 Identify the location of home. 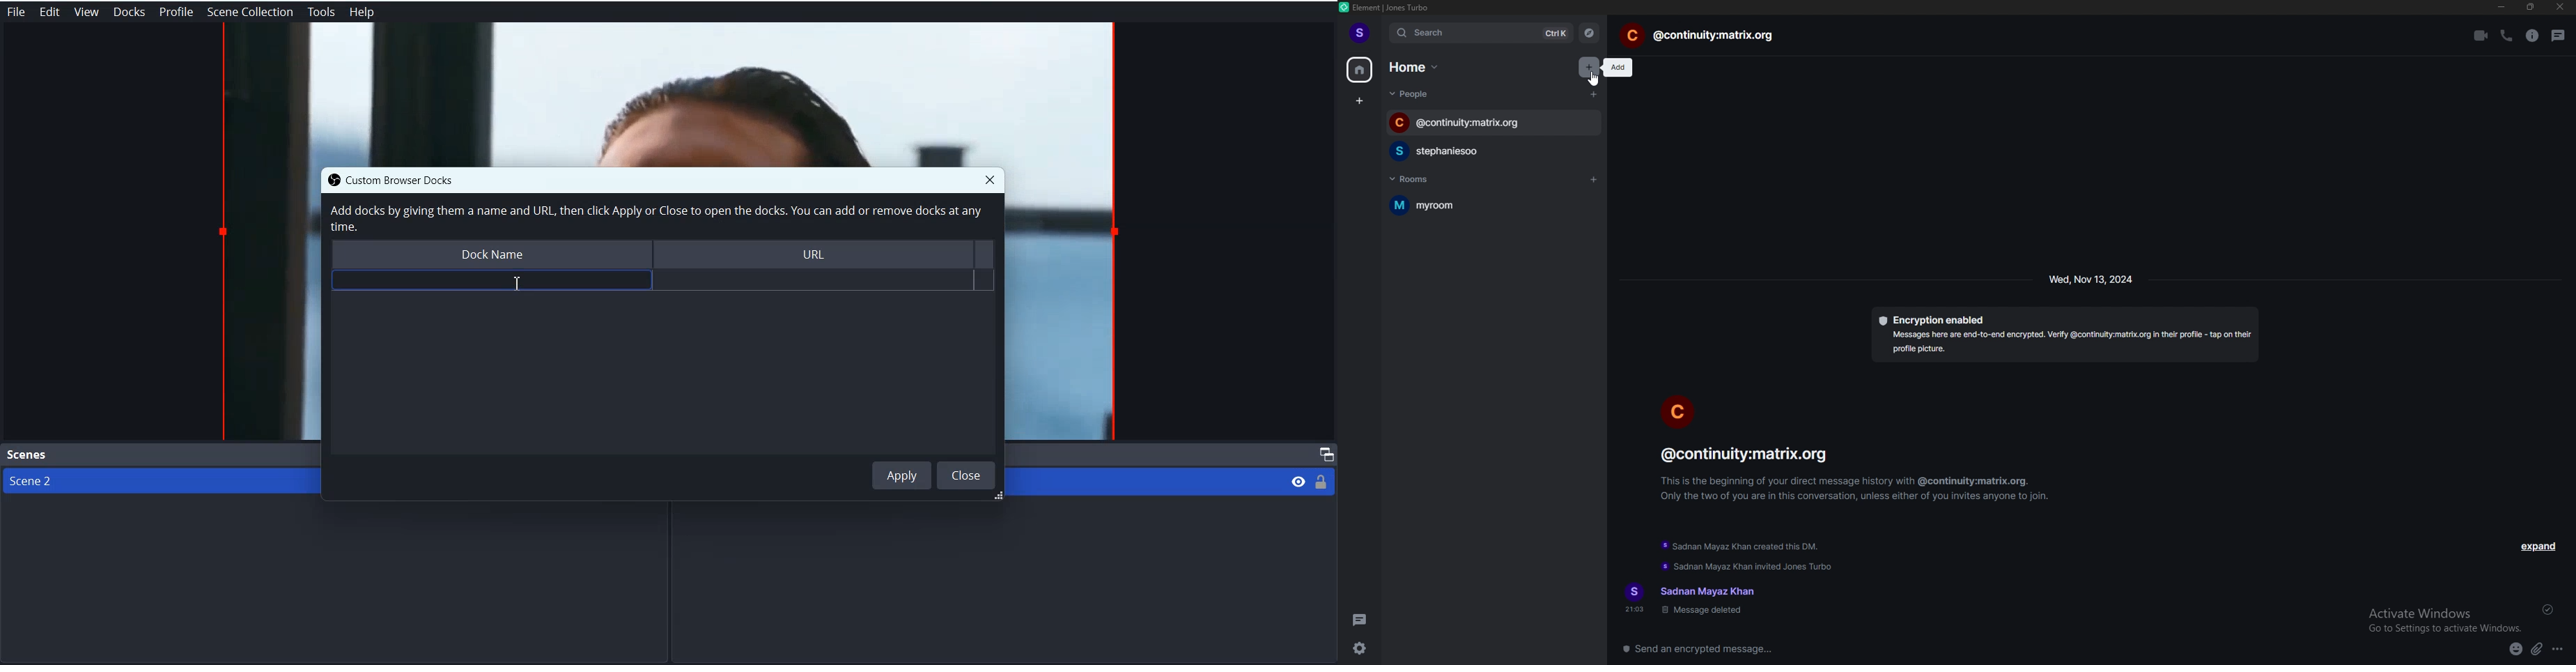
(1360, 69).